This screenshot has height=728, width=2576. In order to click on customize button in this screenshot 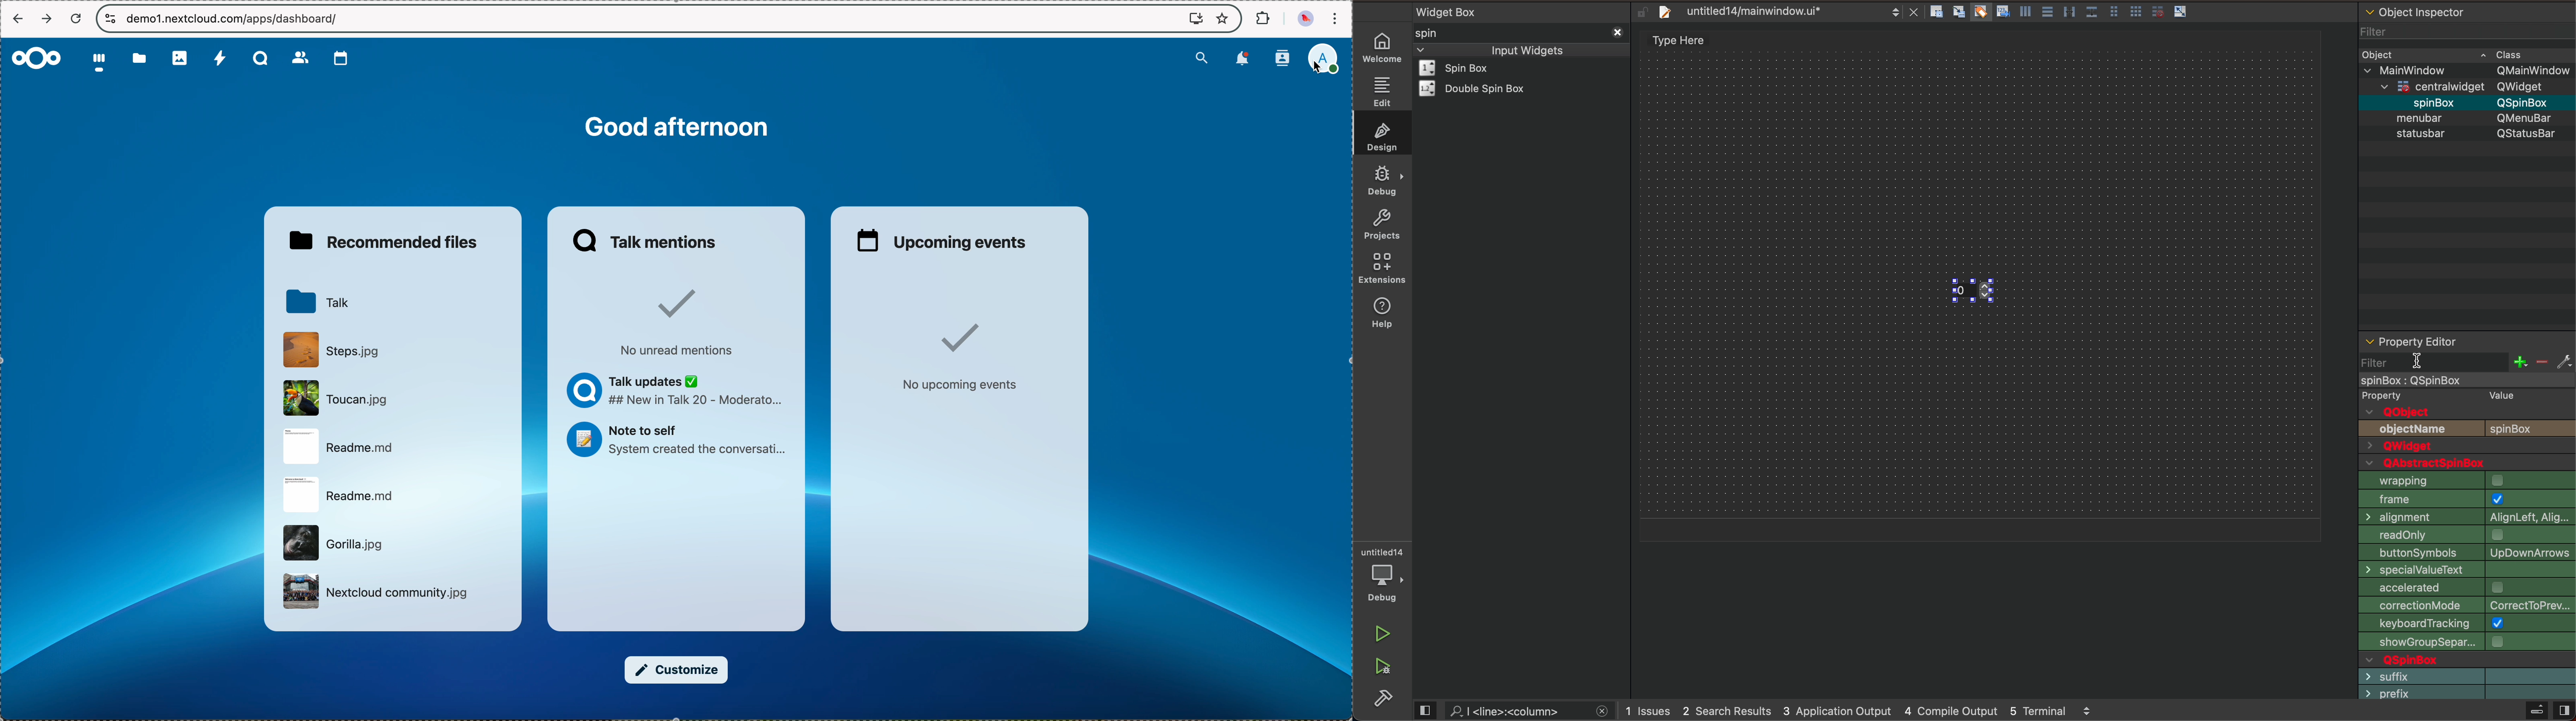, I will do `click(676, 670)`.